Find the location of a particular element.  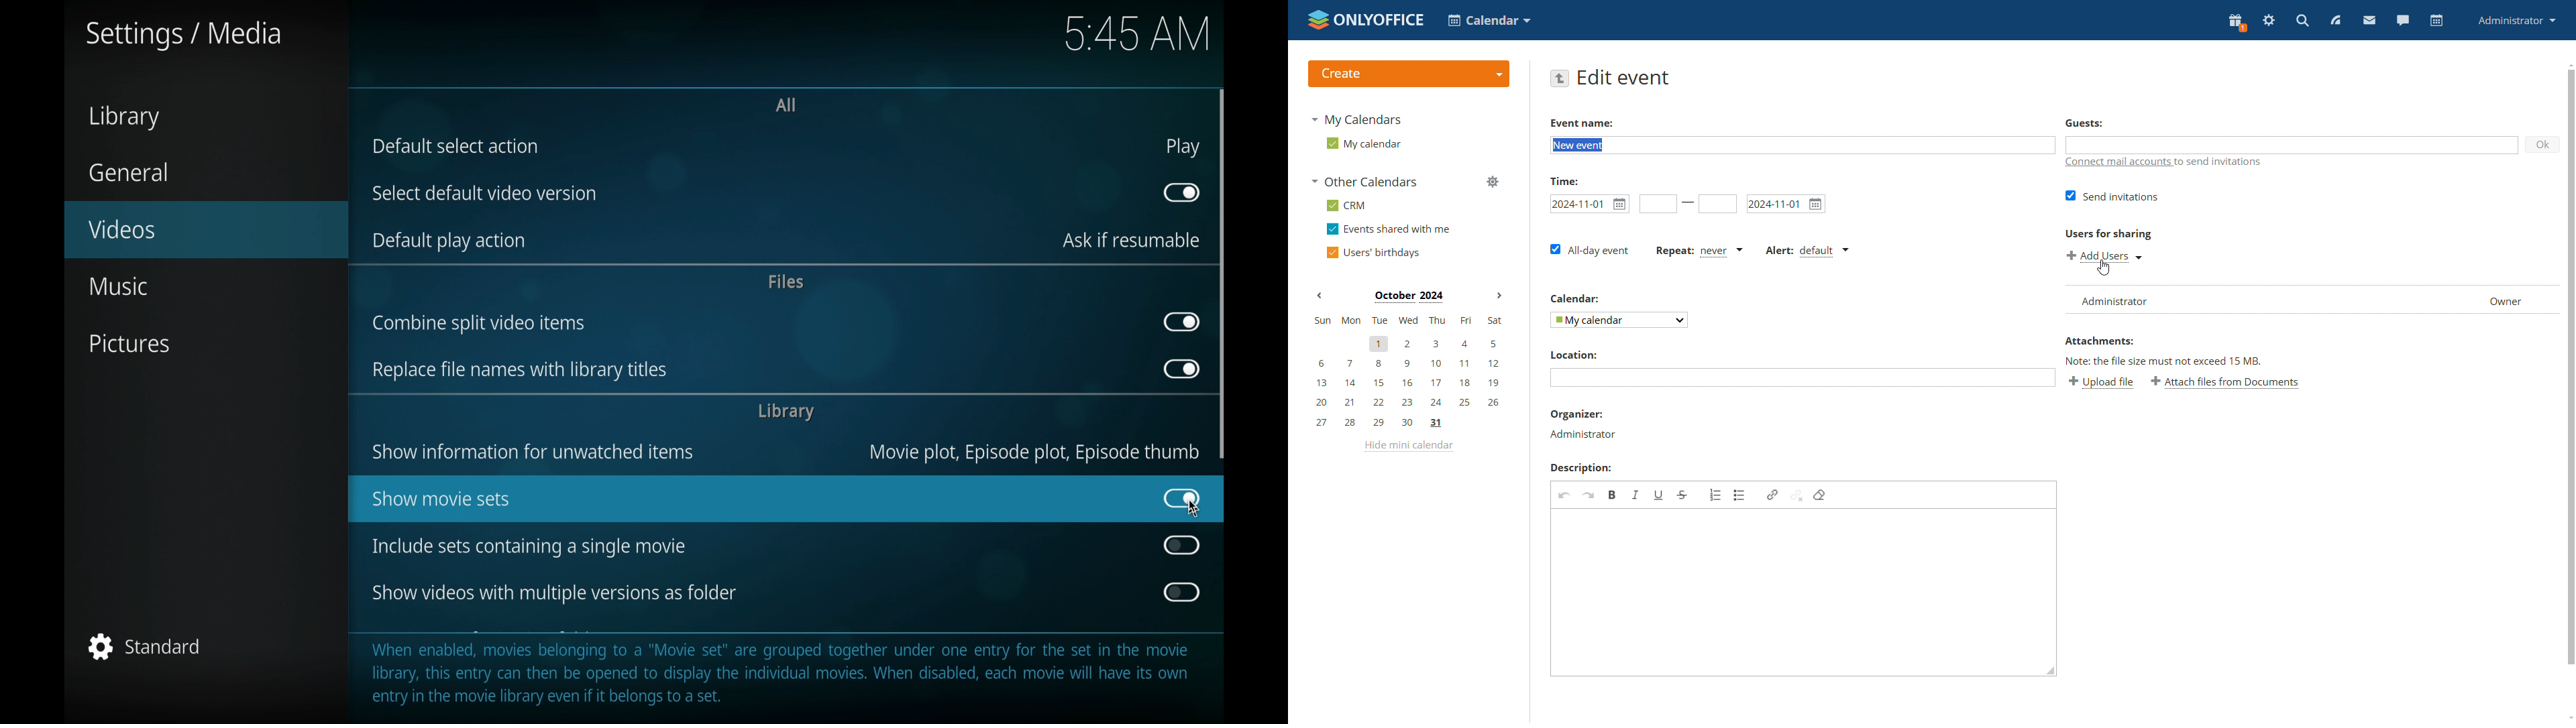

toggle button is located at coordinates (1180, 592).